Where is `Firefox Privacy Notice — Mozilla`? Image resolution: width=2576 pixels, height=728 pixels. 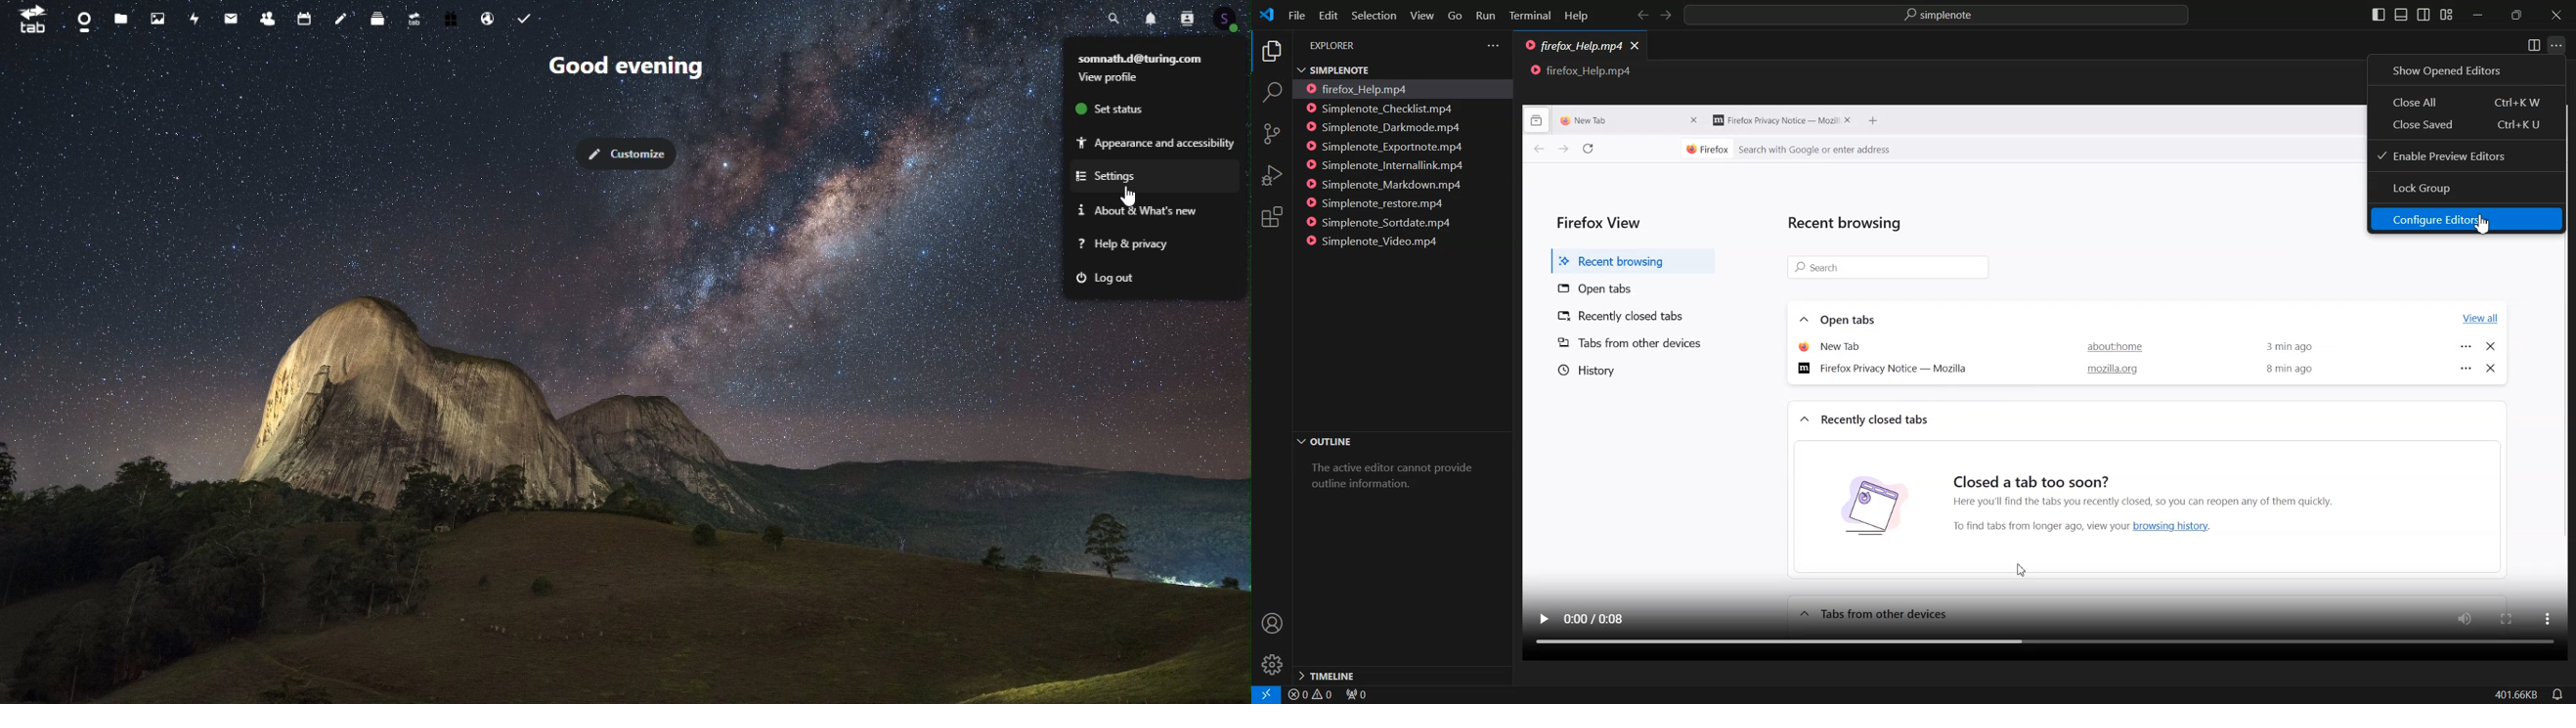
Firefox Privacy Notice — Mozilla is located at coordinates (1888, 370).